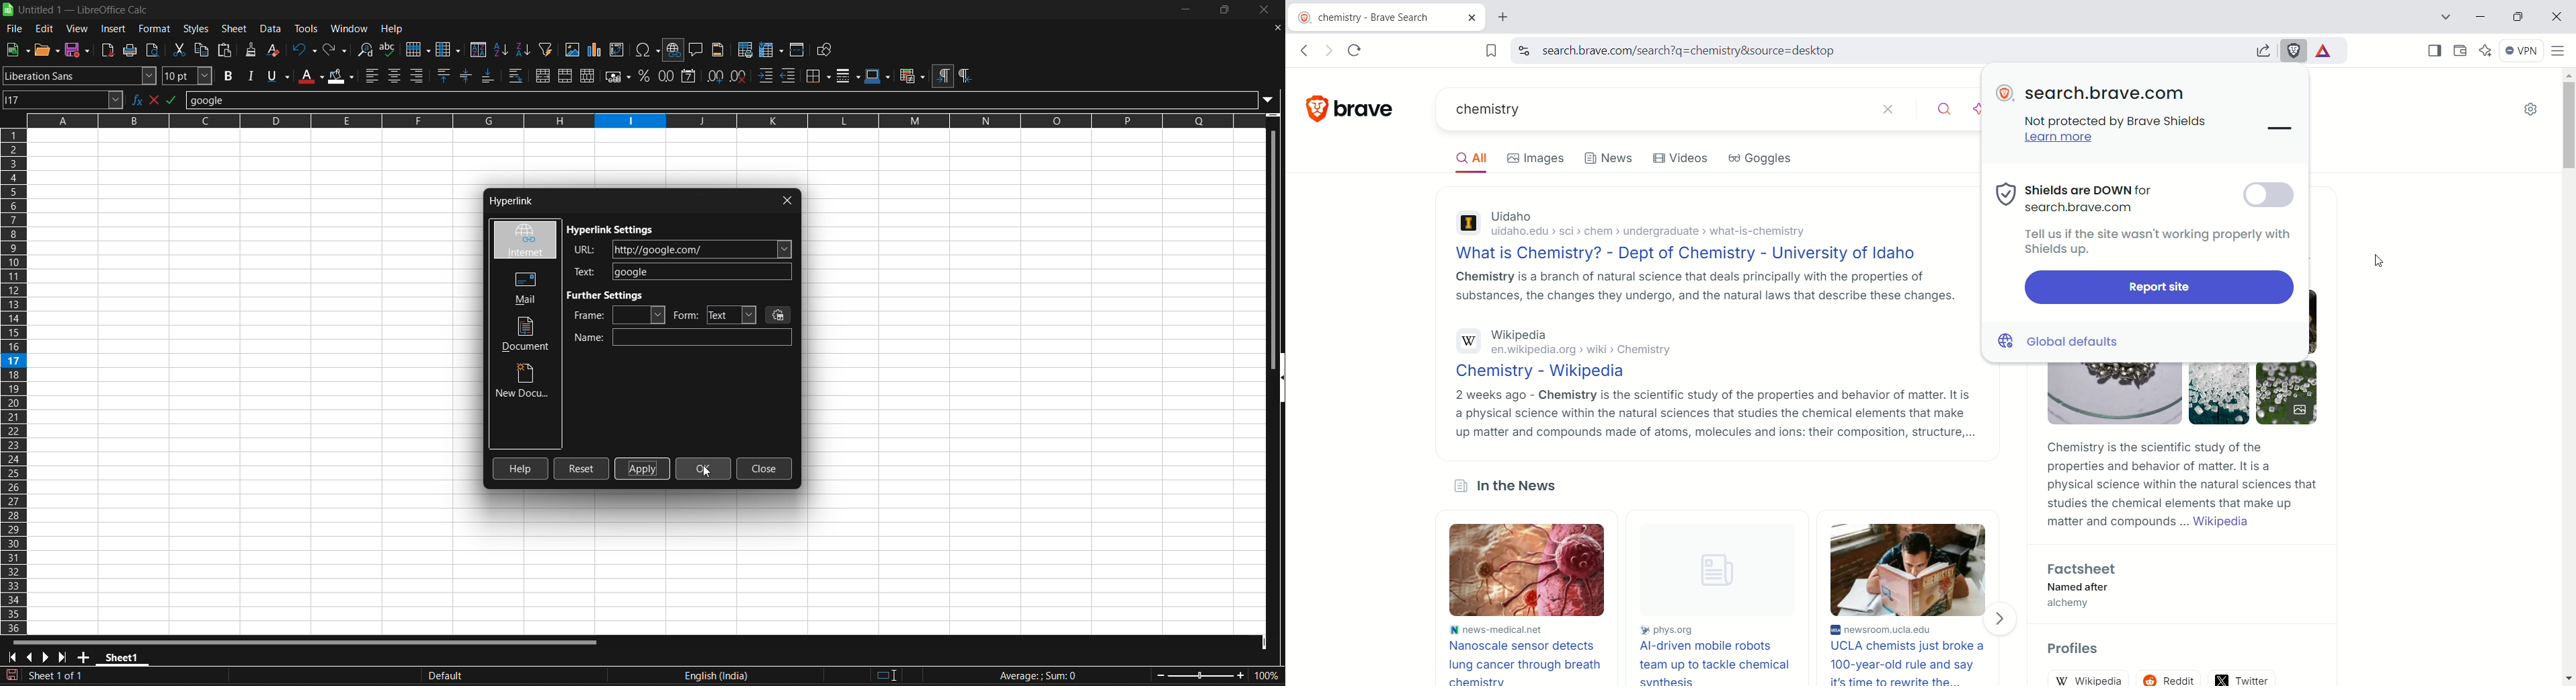 The width and height of the screenshot is (2576, 700). I want to click on cut, so click(179, 49).